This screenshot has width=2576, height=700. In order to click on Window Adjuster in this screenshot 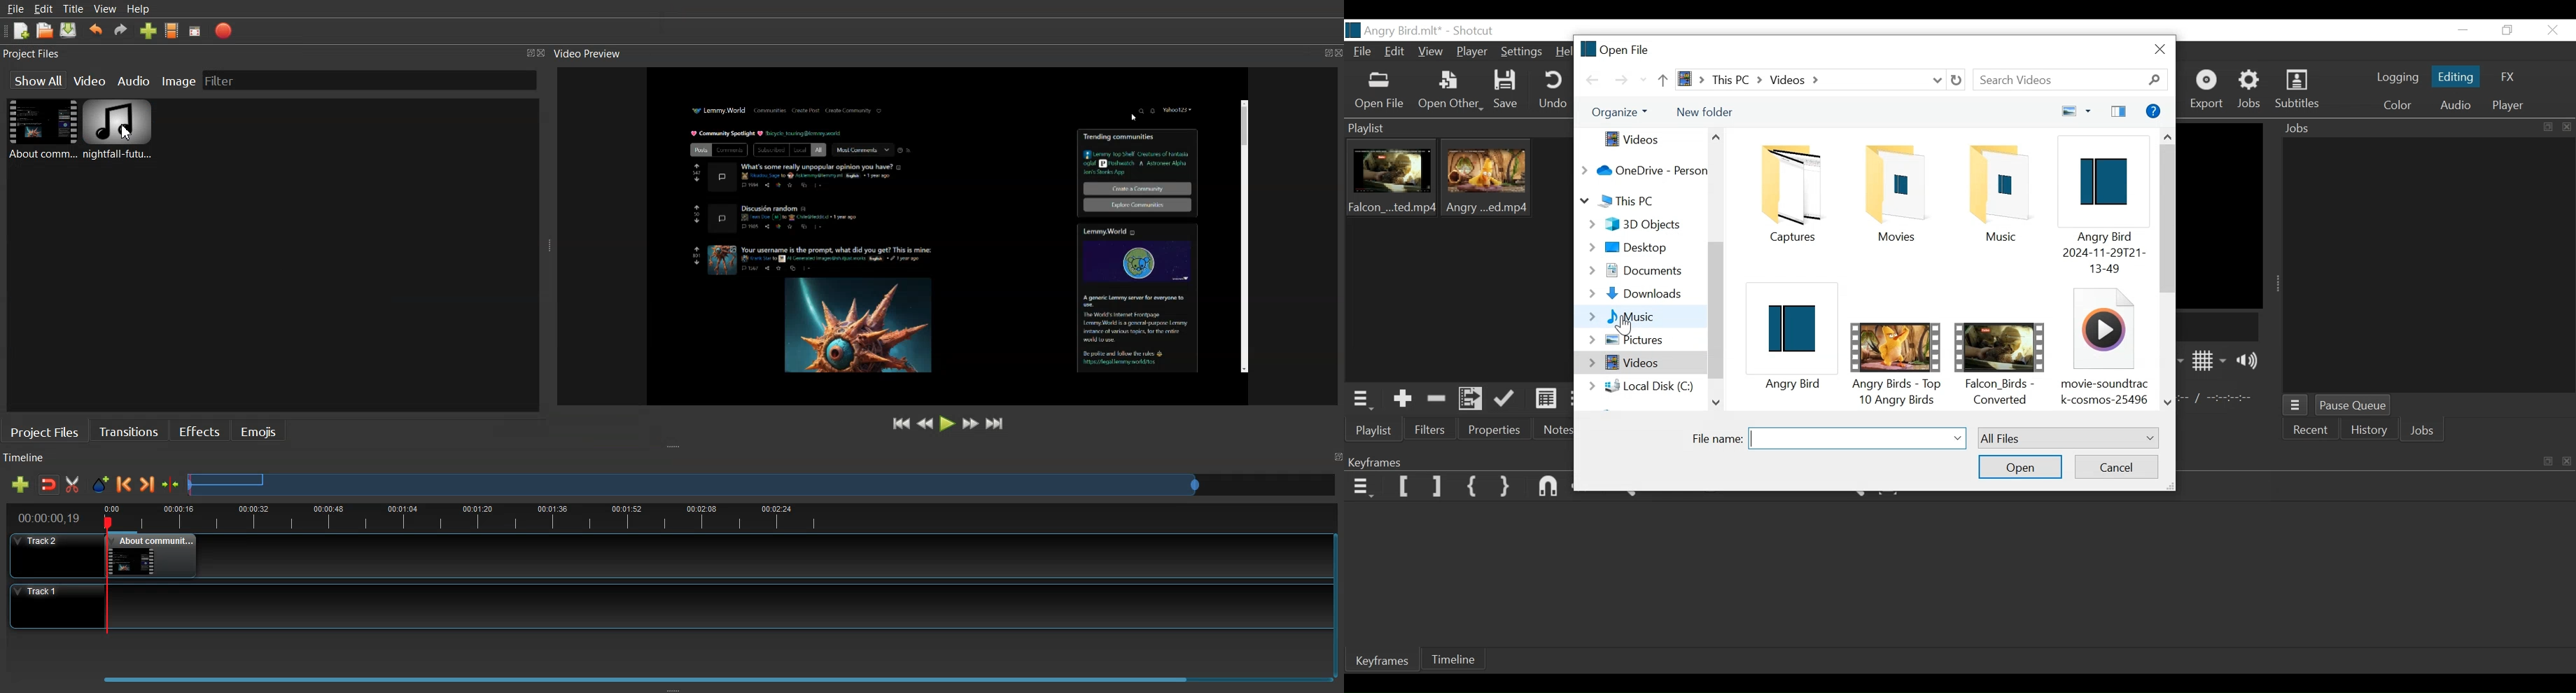, I will do `click(676, 447)`.